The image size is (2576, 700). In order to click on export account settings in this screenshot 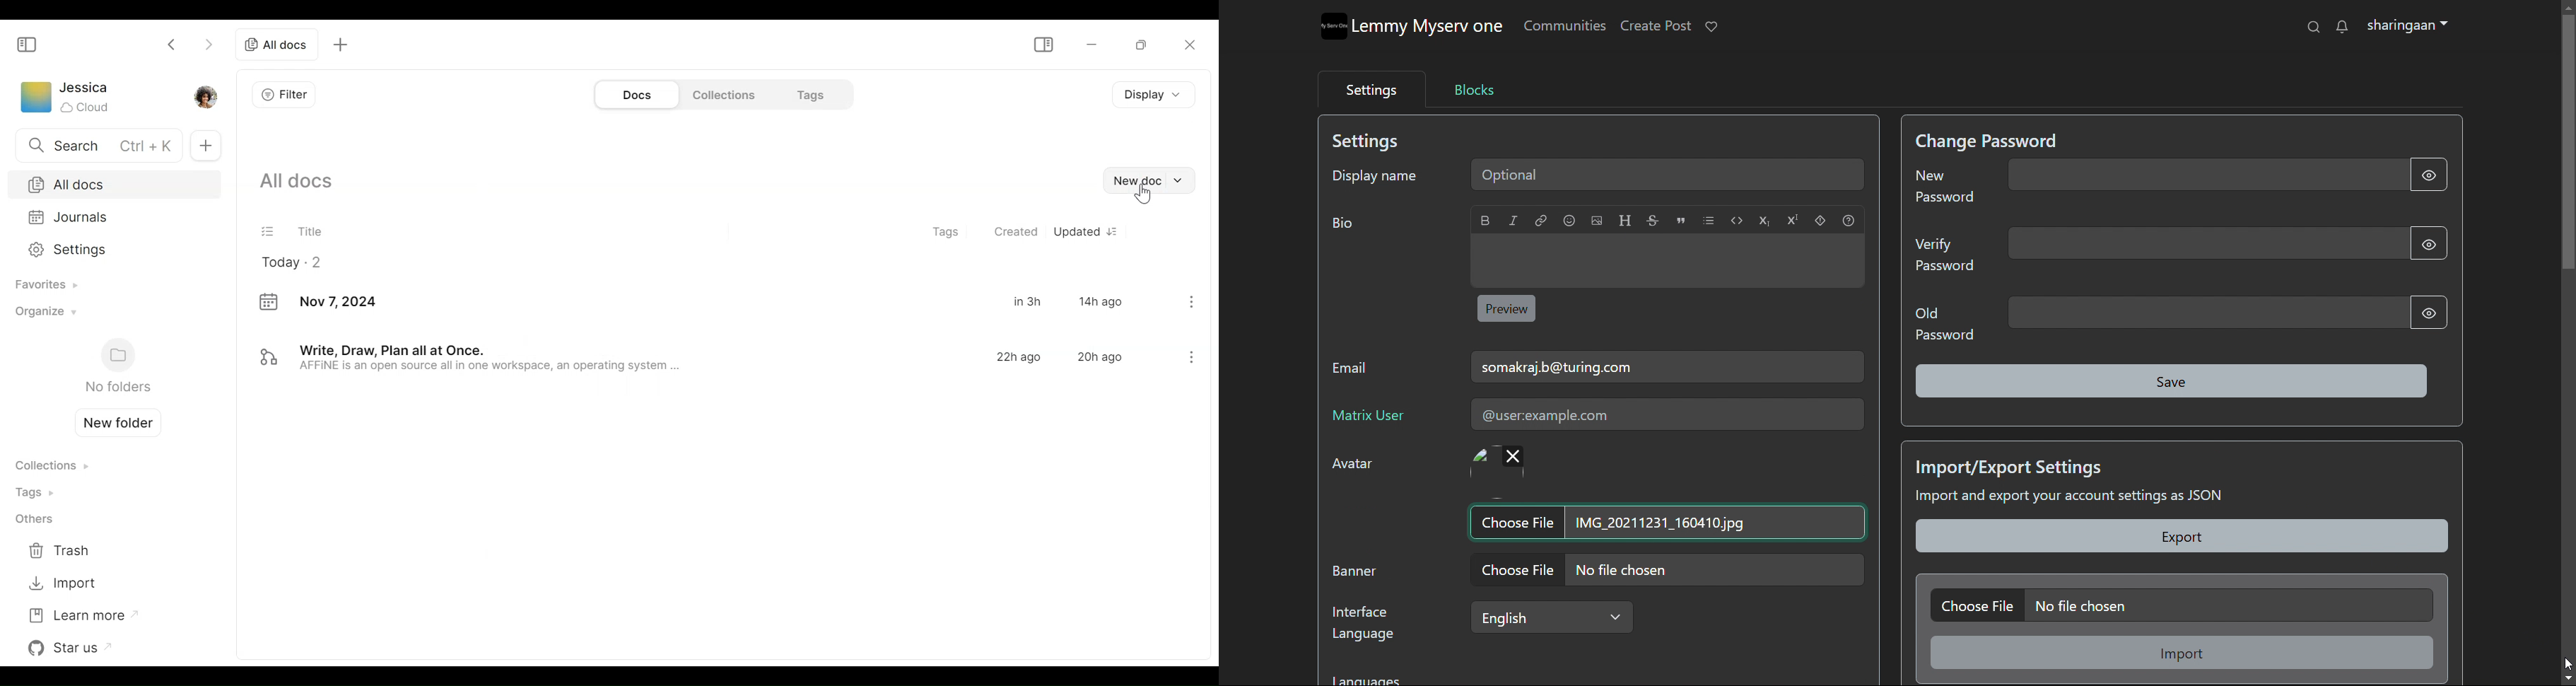, I will do `click(2183, 536)`.